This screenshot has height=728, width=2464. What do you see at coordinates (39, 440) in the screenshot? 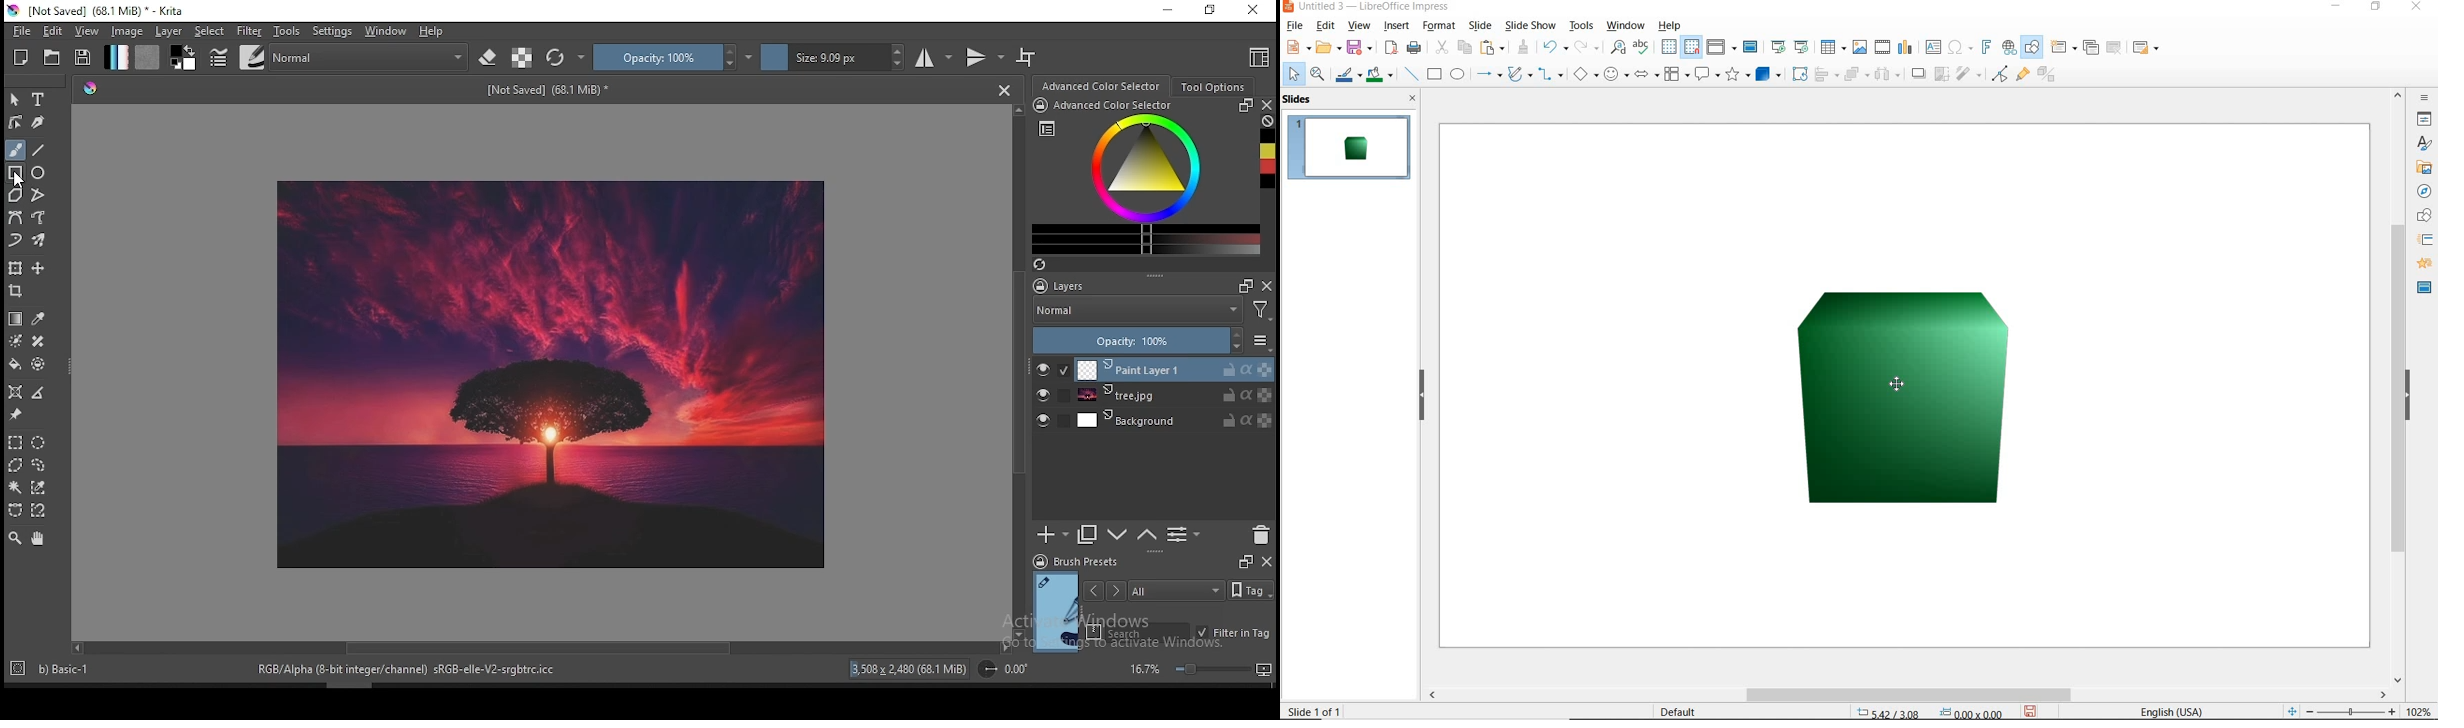
I see `elliptical selection tool` at bounding box center [39, 440].